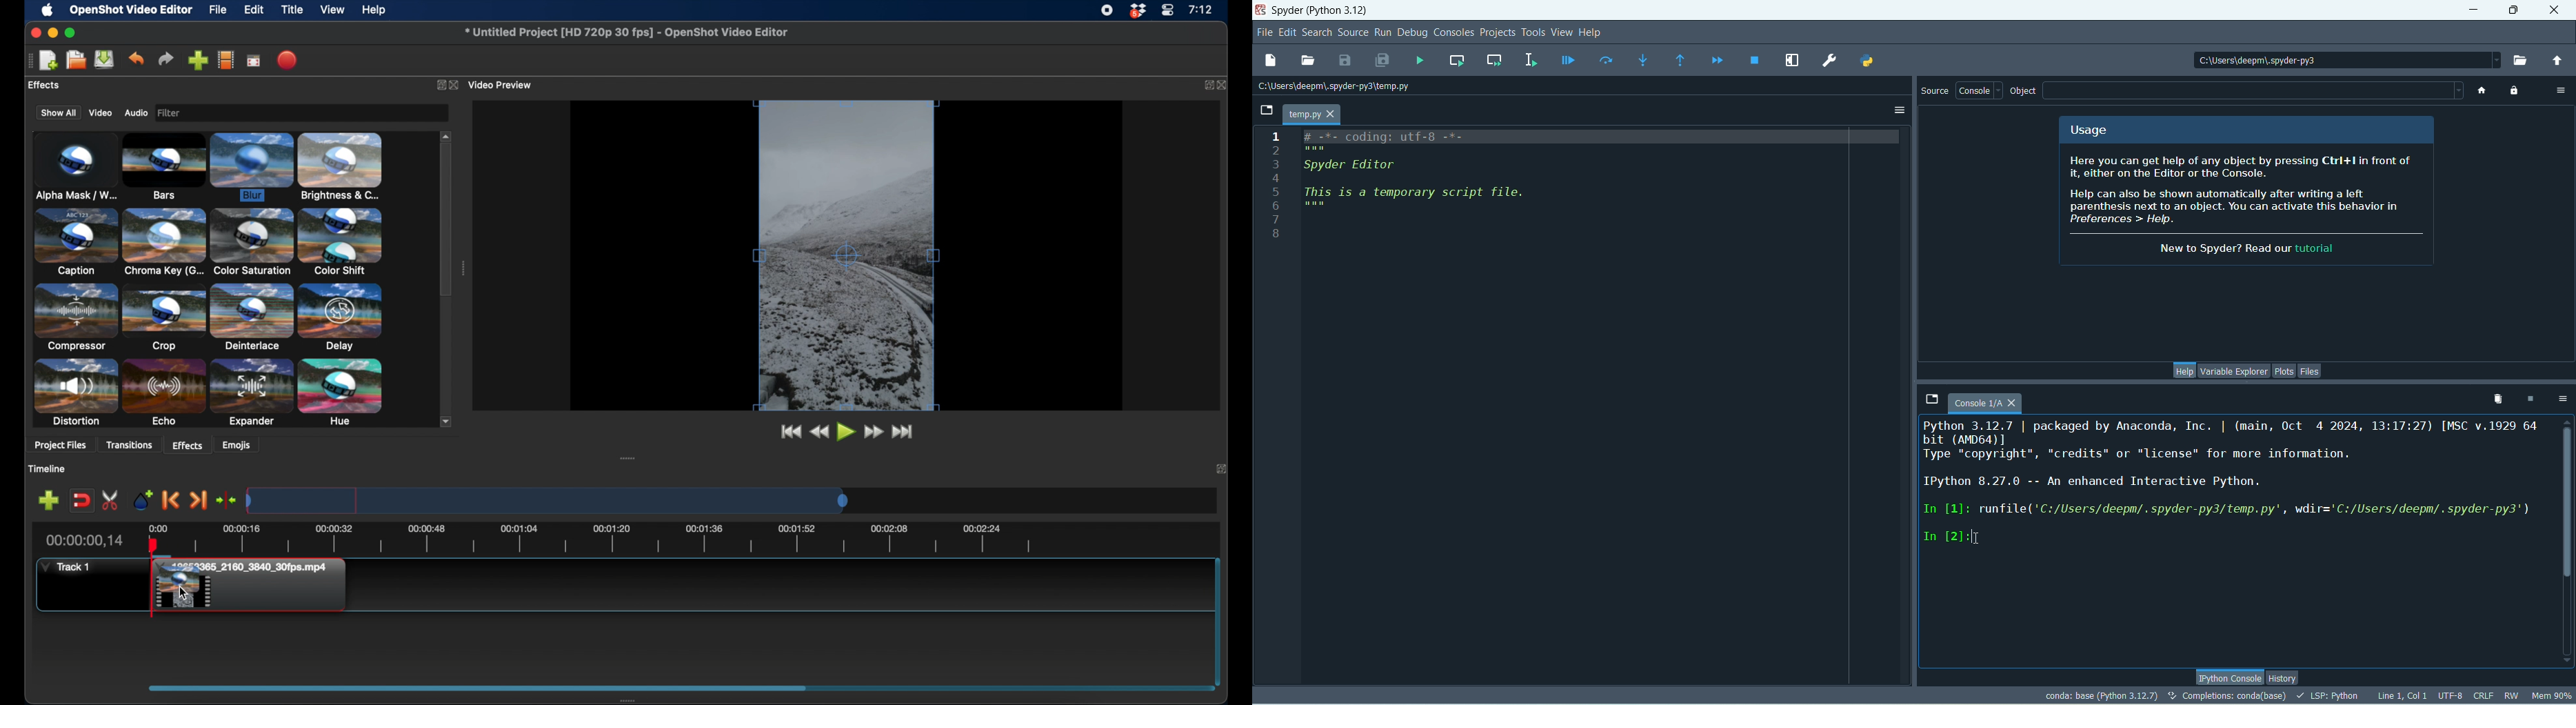  I want to click on source, so click(1936, 92).